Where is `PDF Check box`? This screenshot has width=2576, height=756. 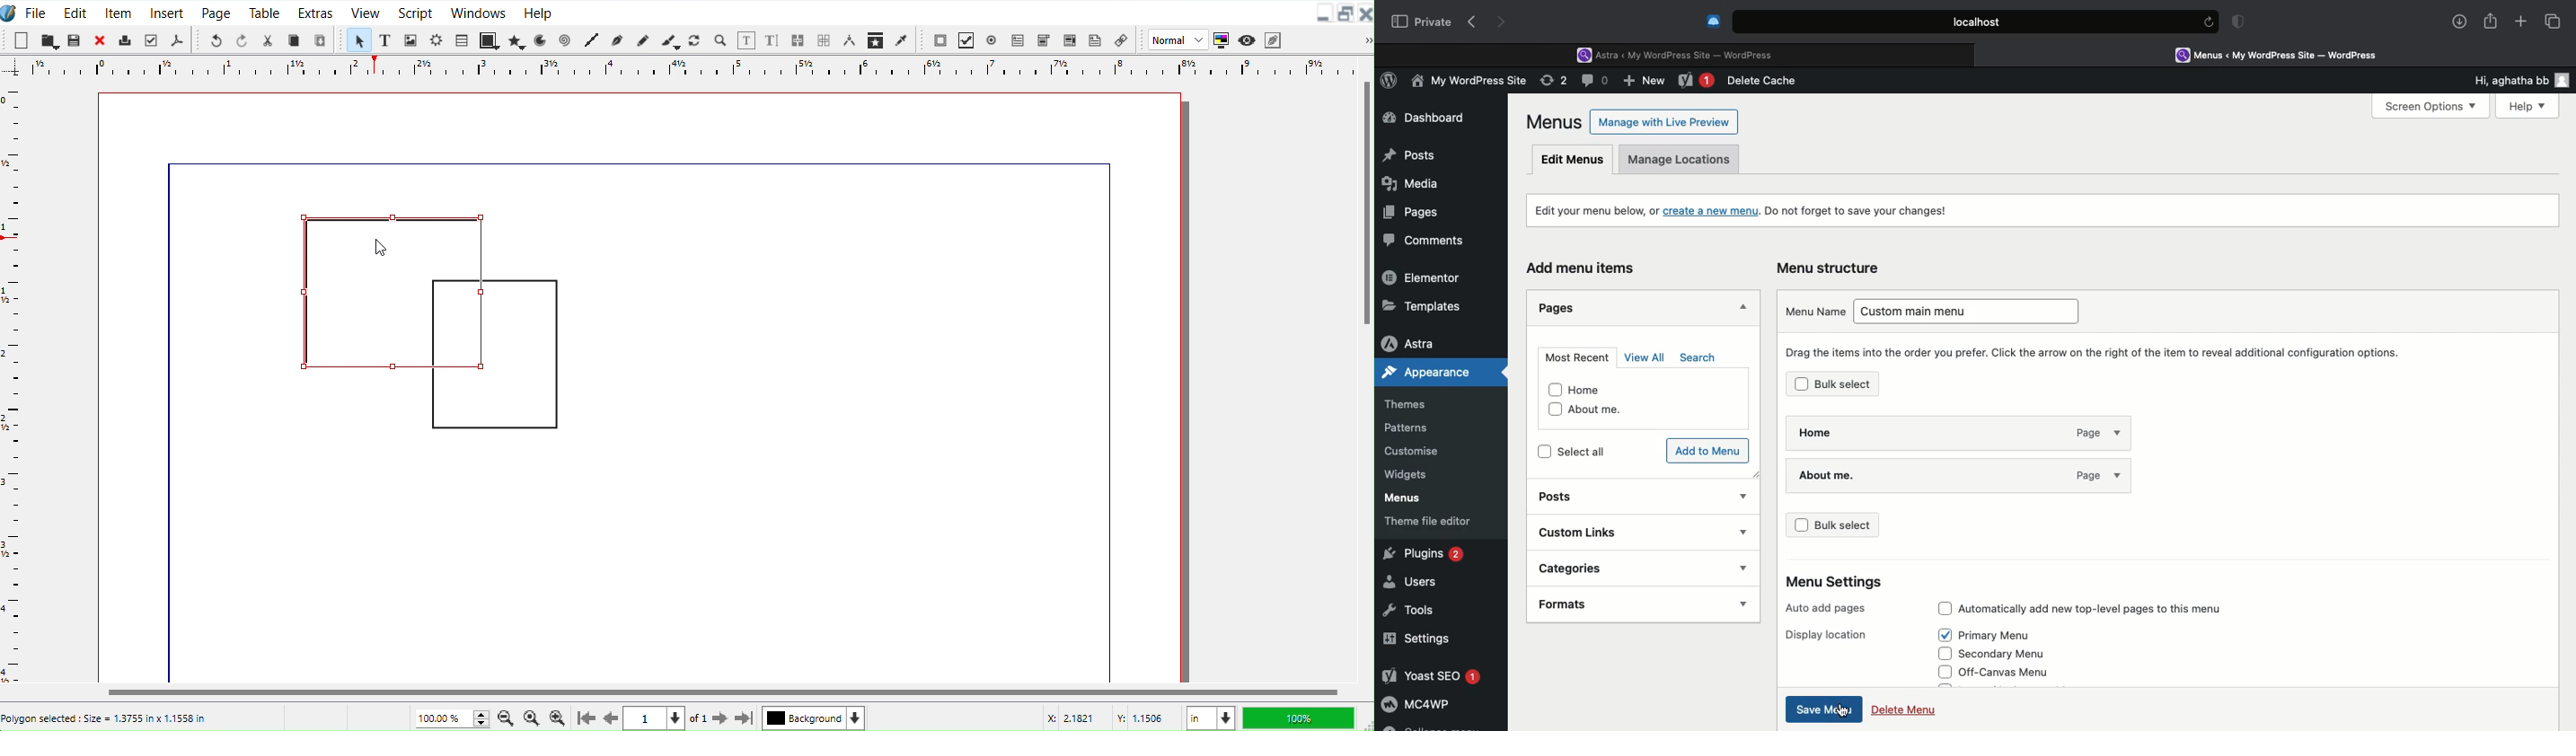
PDF Check box is located at coordinates (966, 40).